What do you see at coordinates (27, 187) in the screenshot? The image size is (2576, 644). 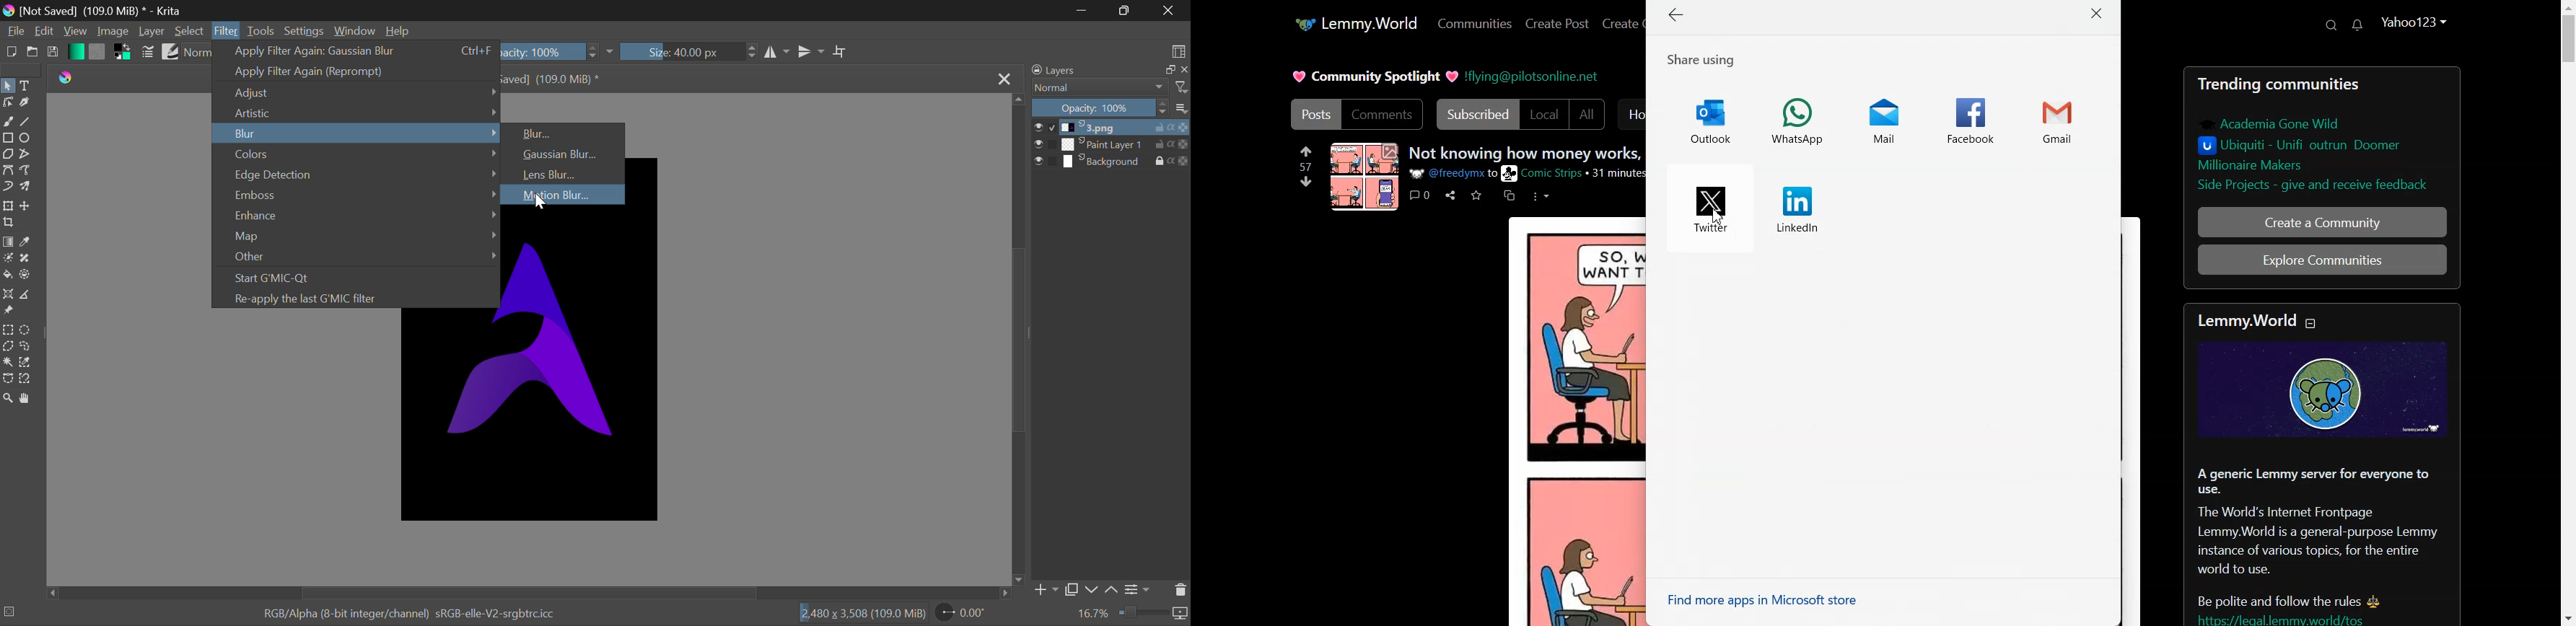 I see `Multibrush` at bounding box center [27, 187].